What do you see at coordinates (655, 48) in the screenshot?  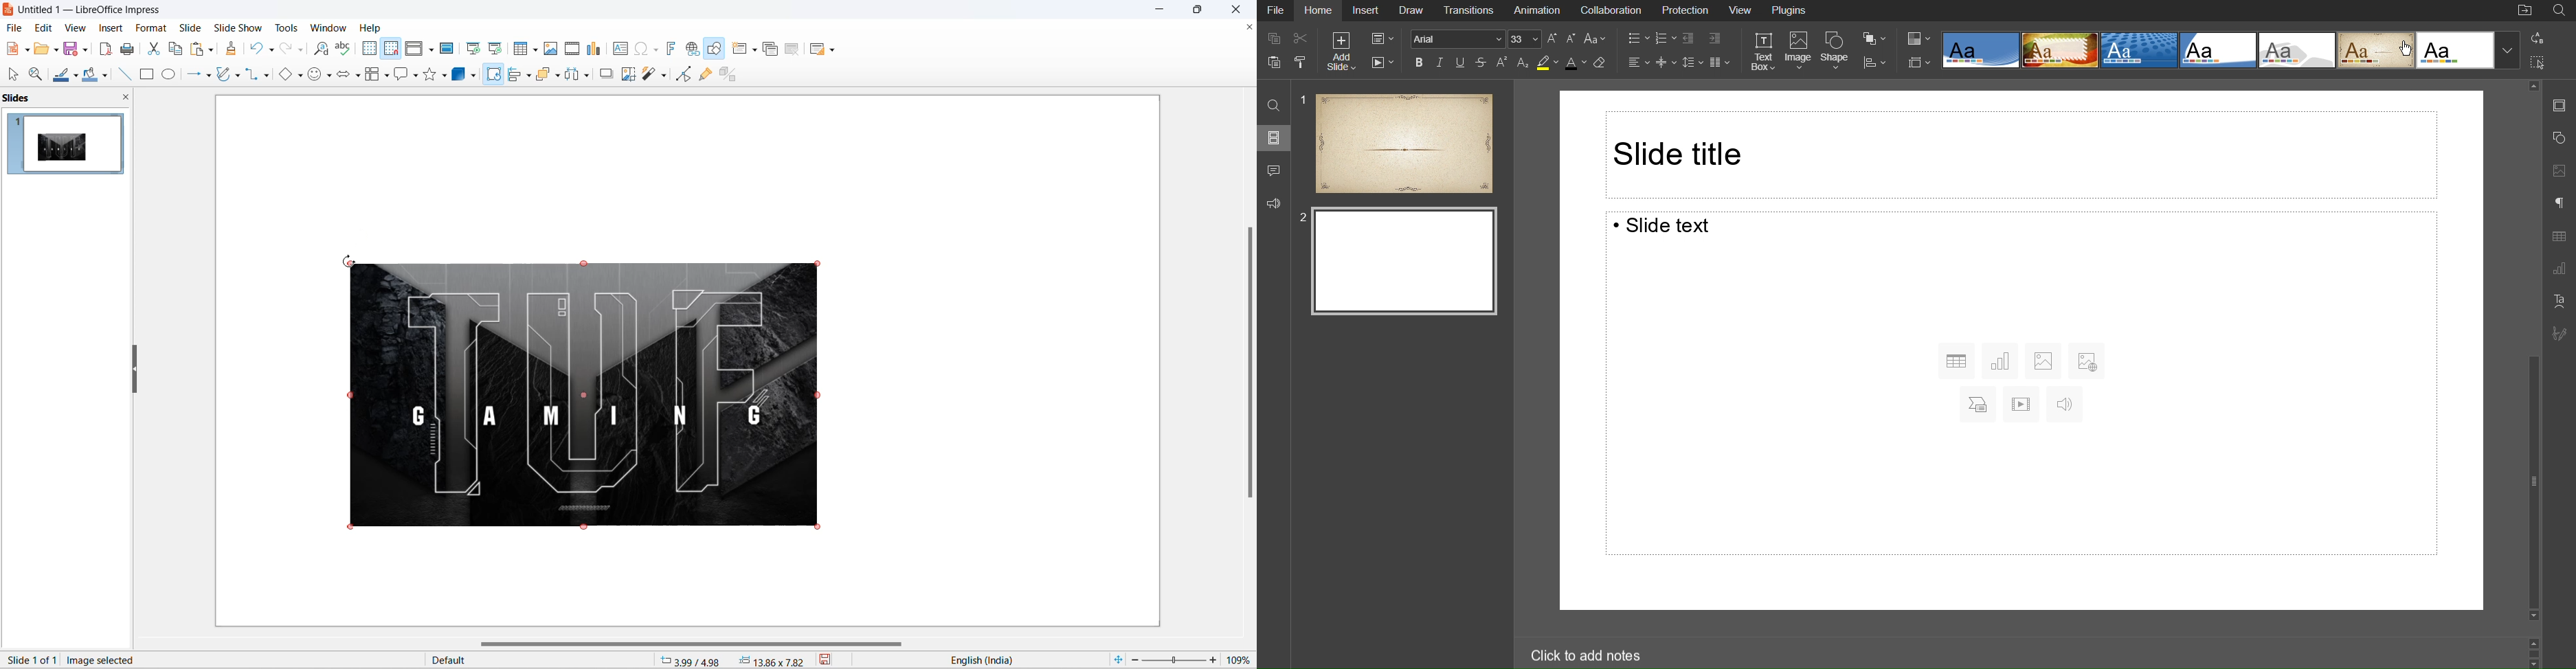 I see `special character icons` at bounding box center [655, 48].